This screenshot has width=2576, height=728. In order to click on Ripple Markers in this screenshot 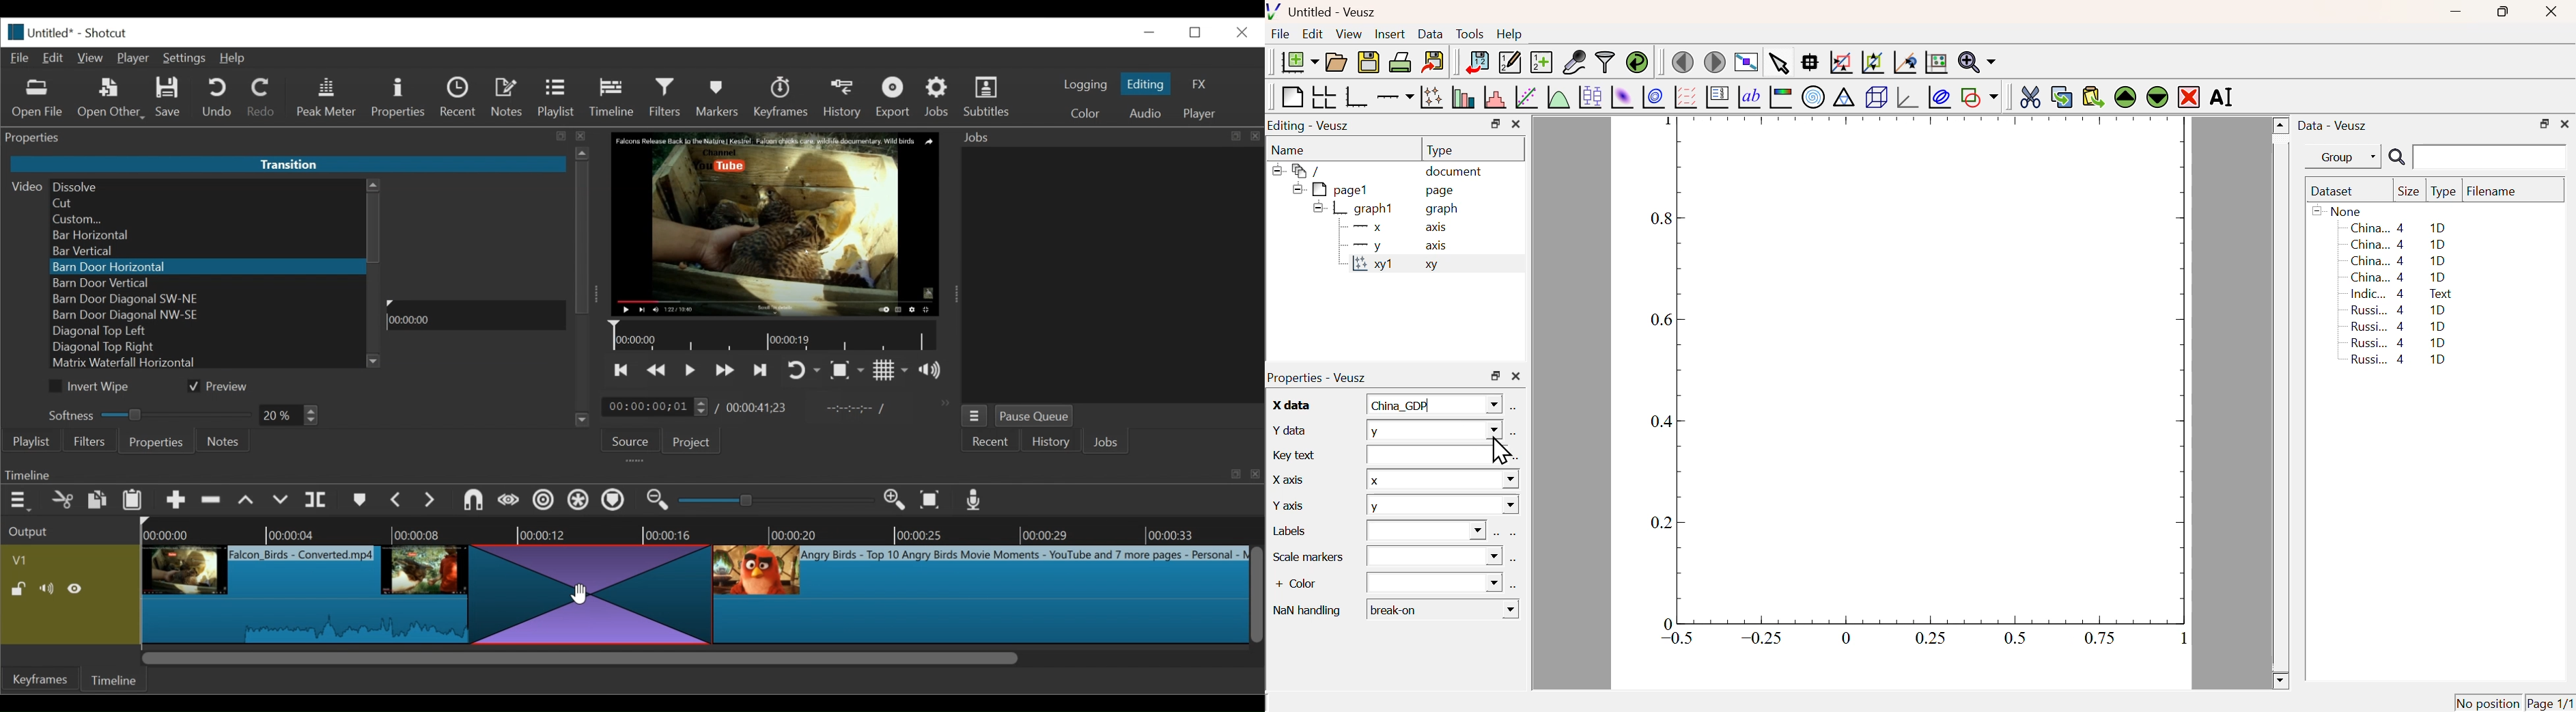, I will do `click(616, 501)`.